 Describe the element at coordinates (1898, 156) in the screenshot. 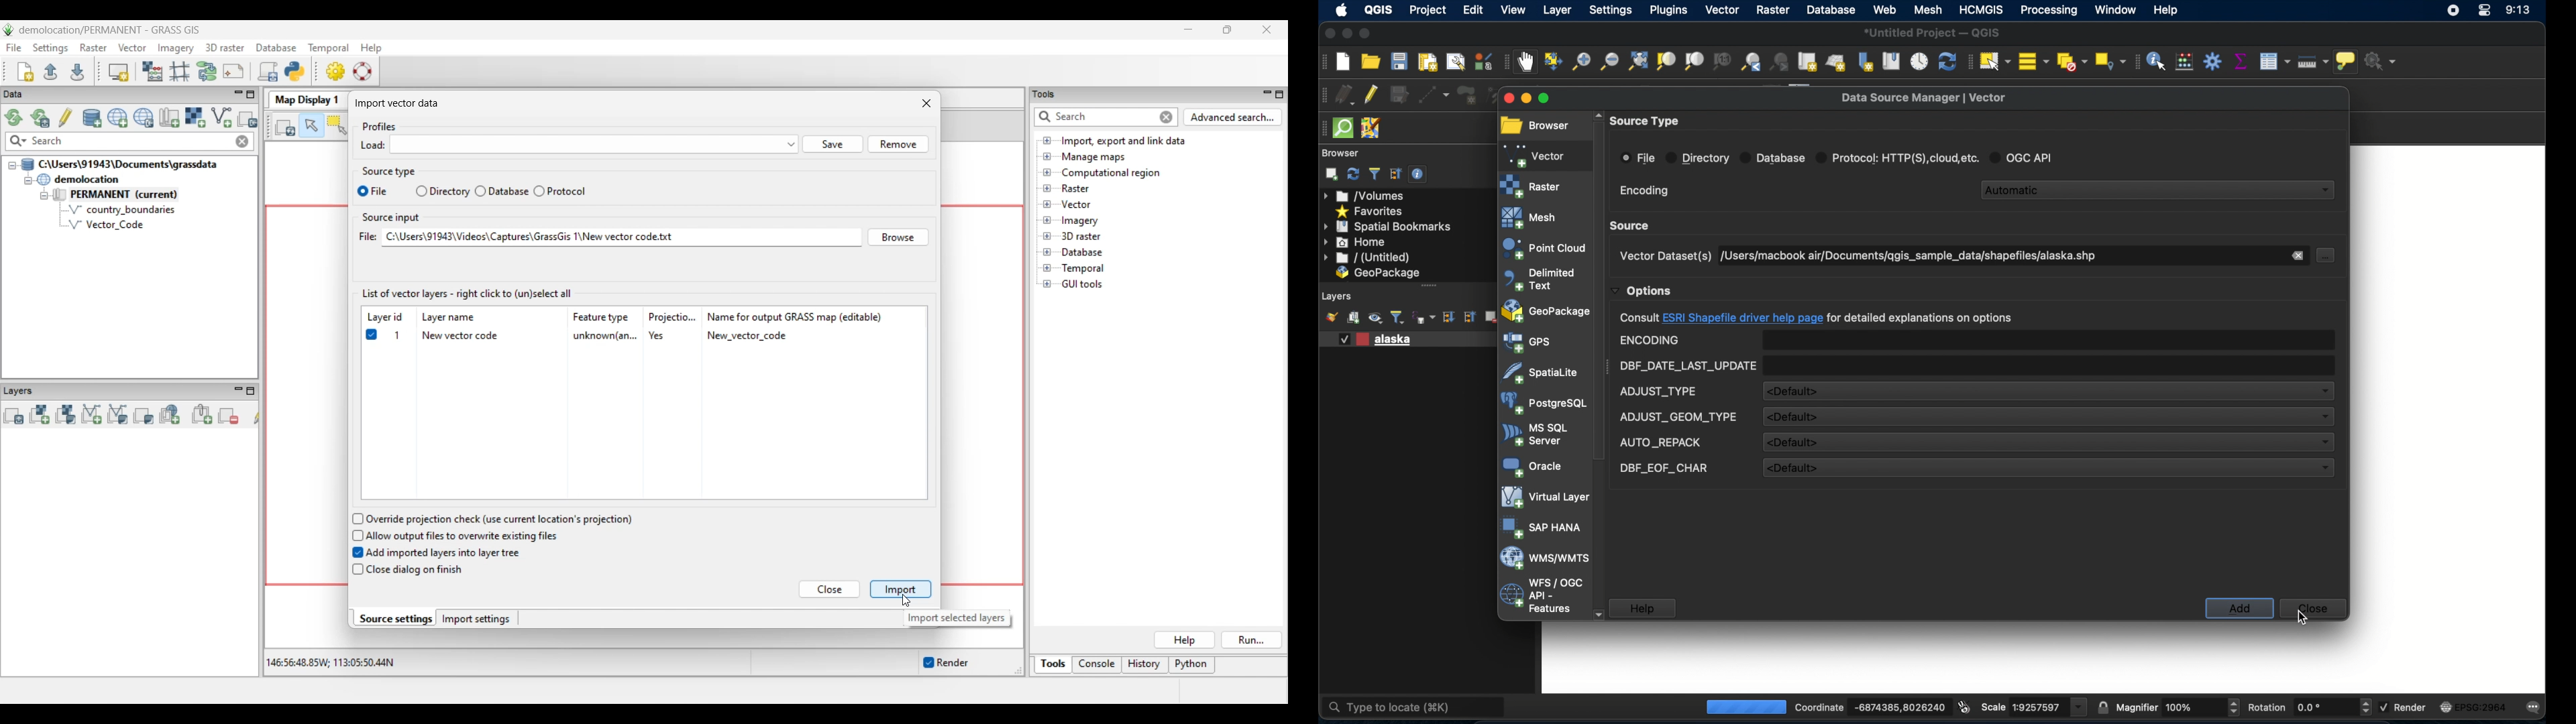

I see `protocol http(s), cloud, etc` at that location.